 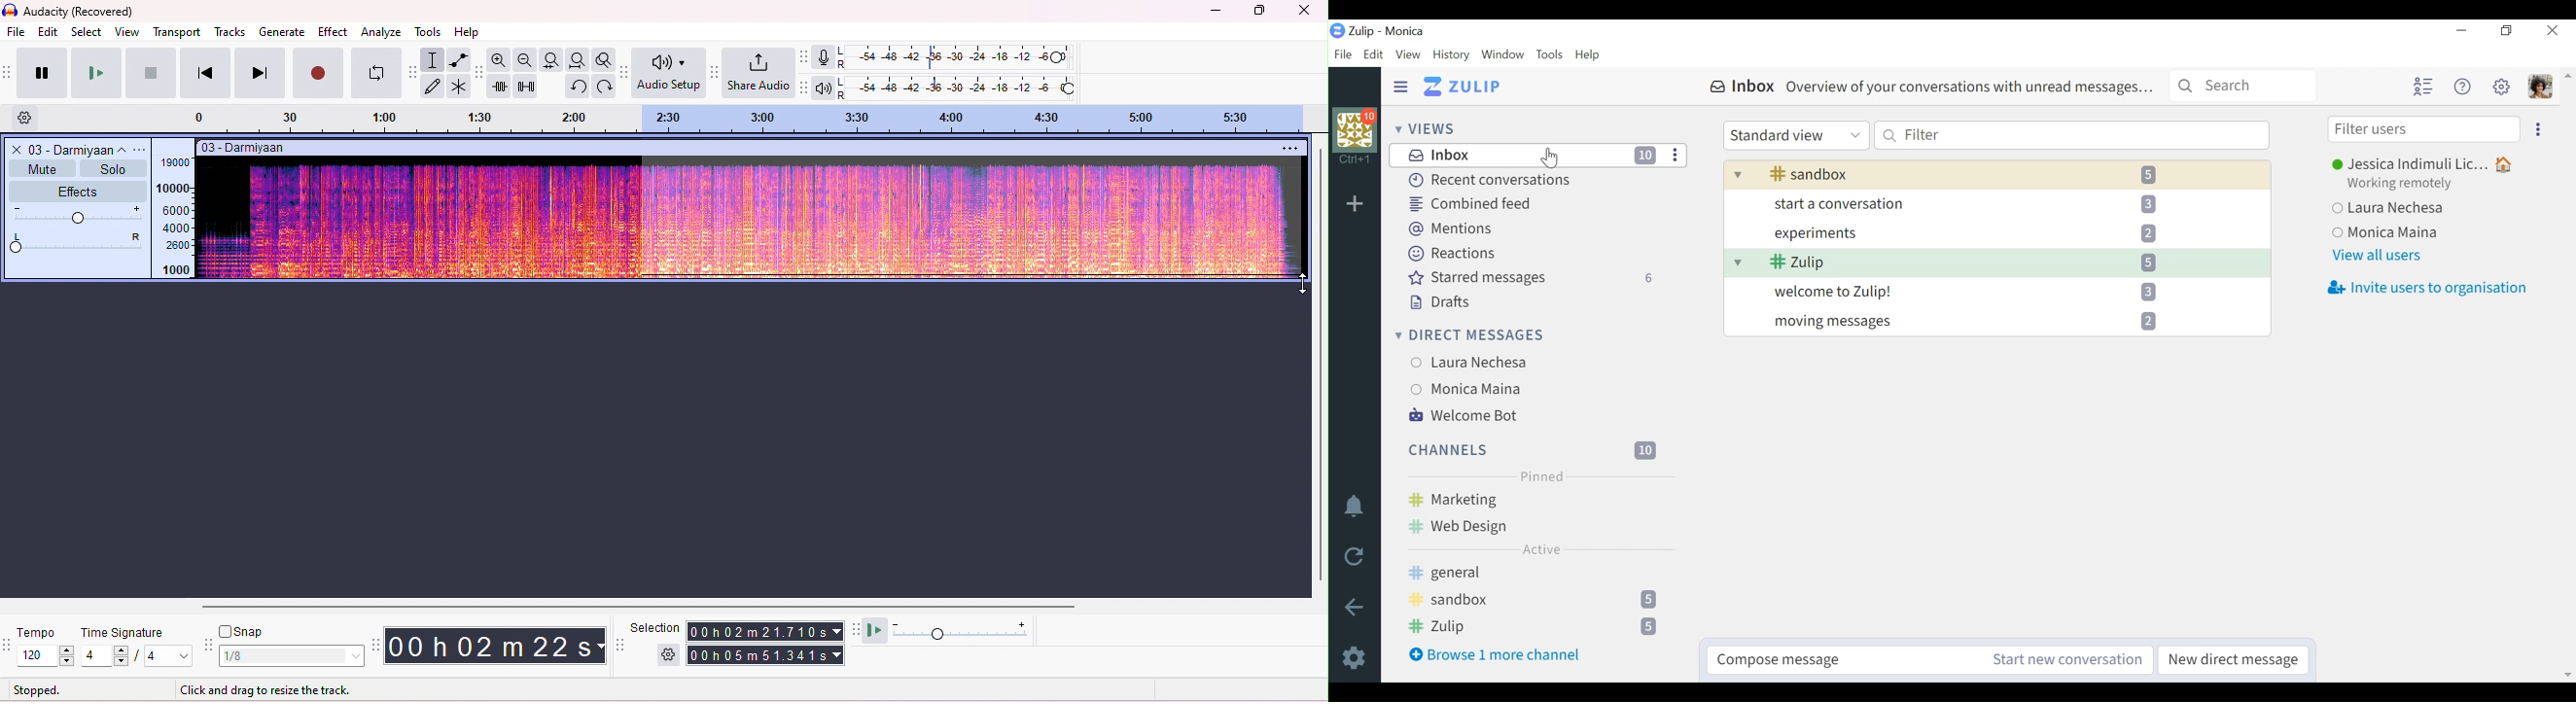 What do you see at coordinates (1354, 507) in the screenshot?
I see `Notifications` at bounding box center [1354, 507].